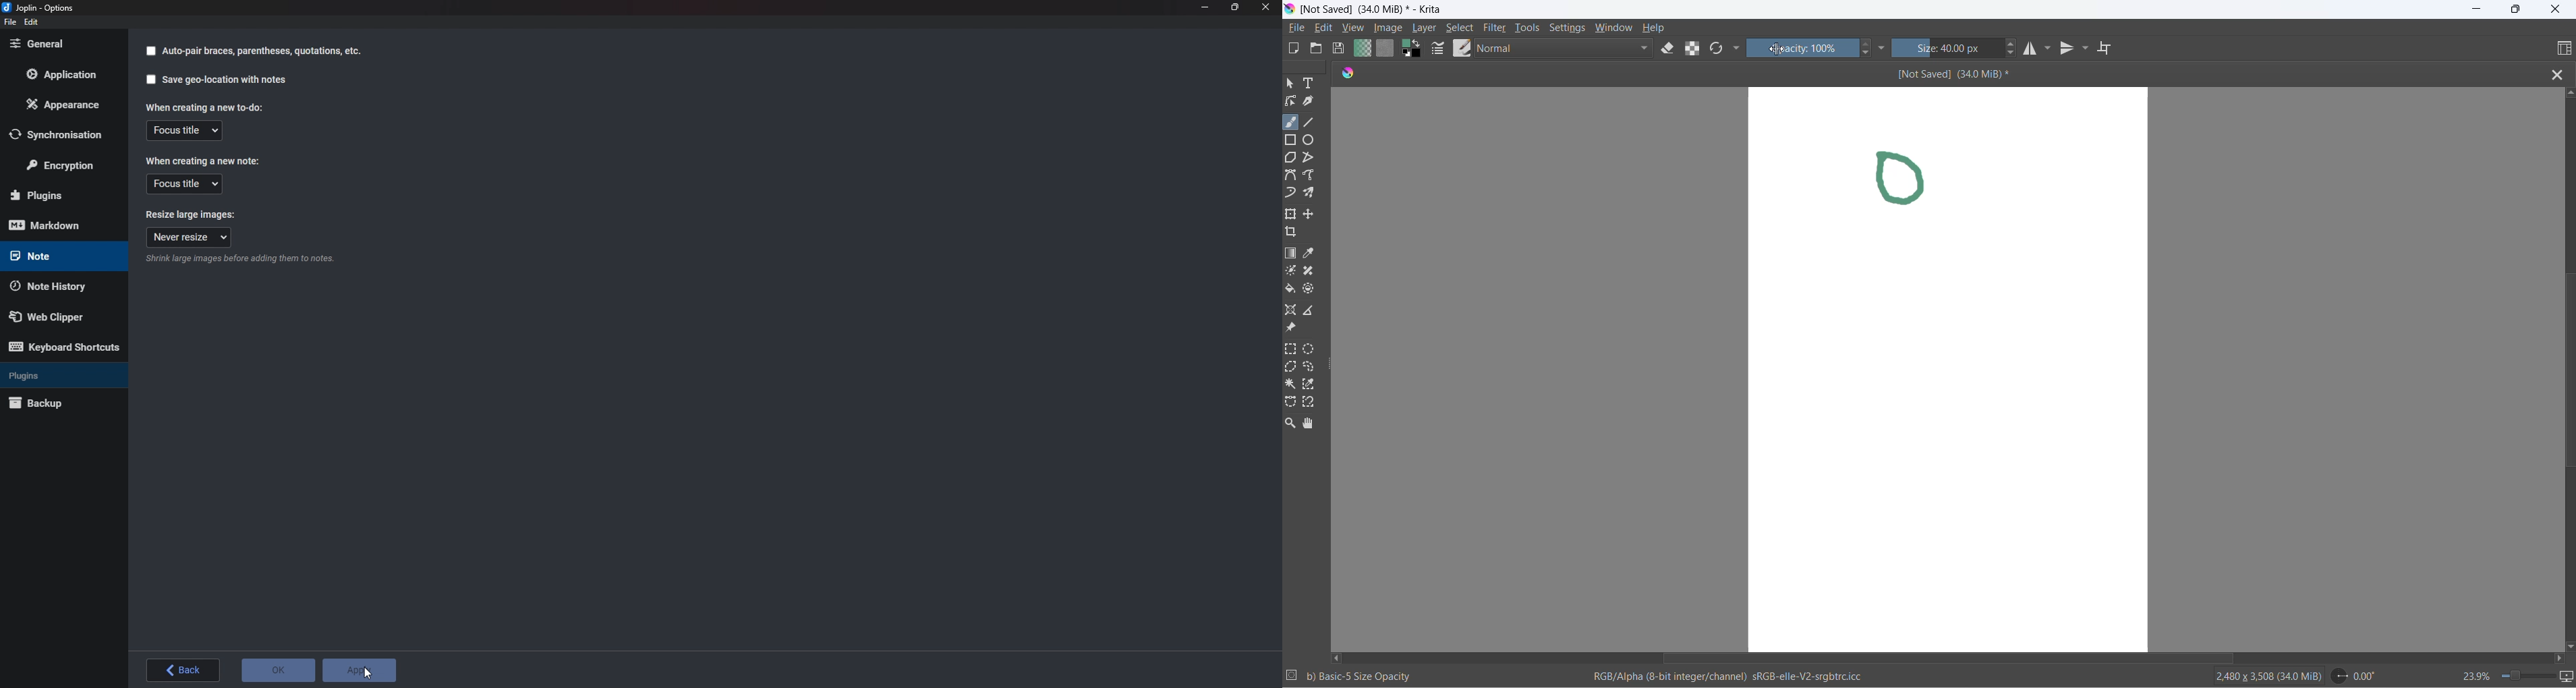 The width and height of the screenshot is (2576, 700). Describe the element at coordinates (185, 669) in the screenshot. I see `back` at that location.